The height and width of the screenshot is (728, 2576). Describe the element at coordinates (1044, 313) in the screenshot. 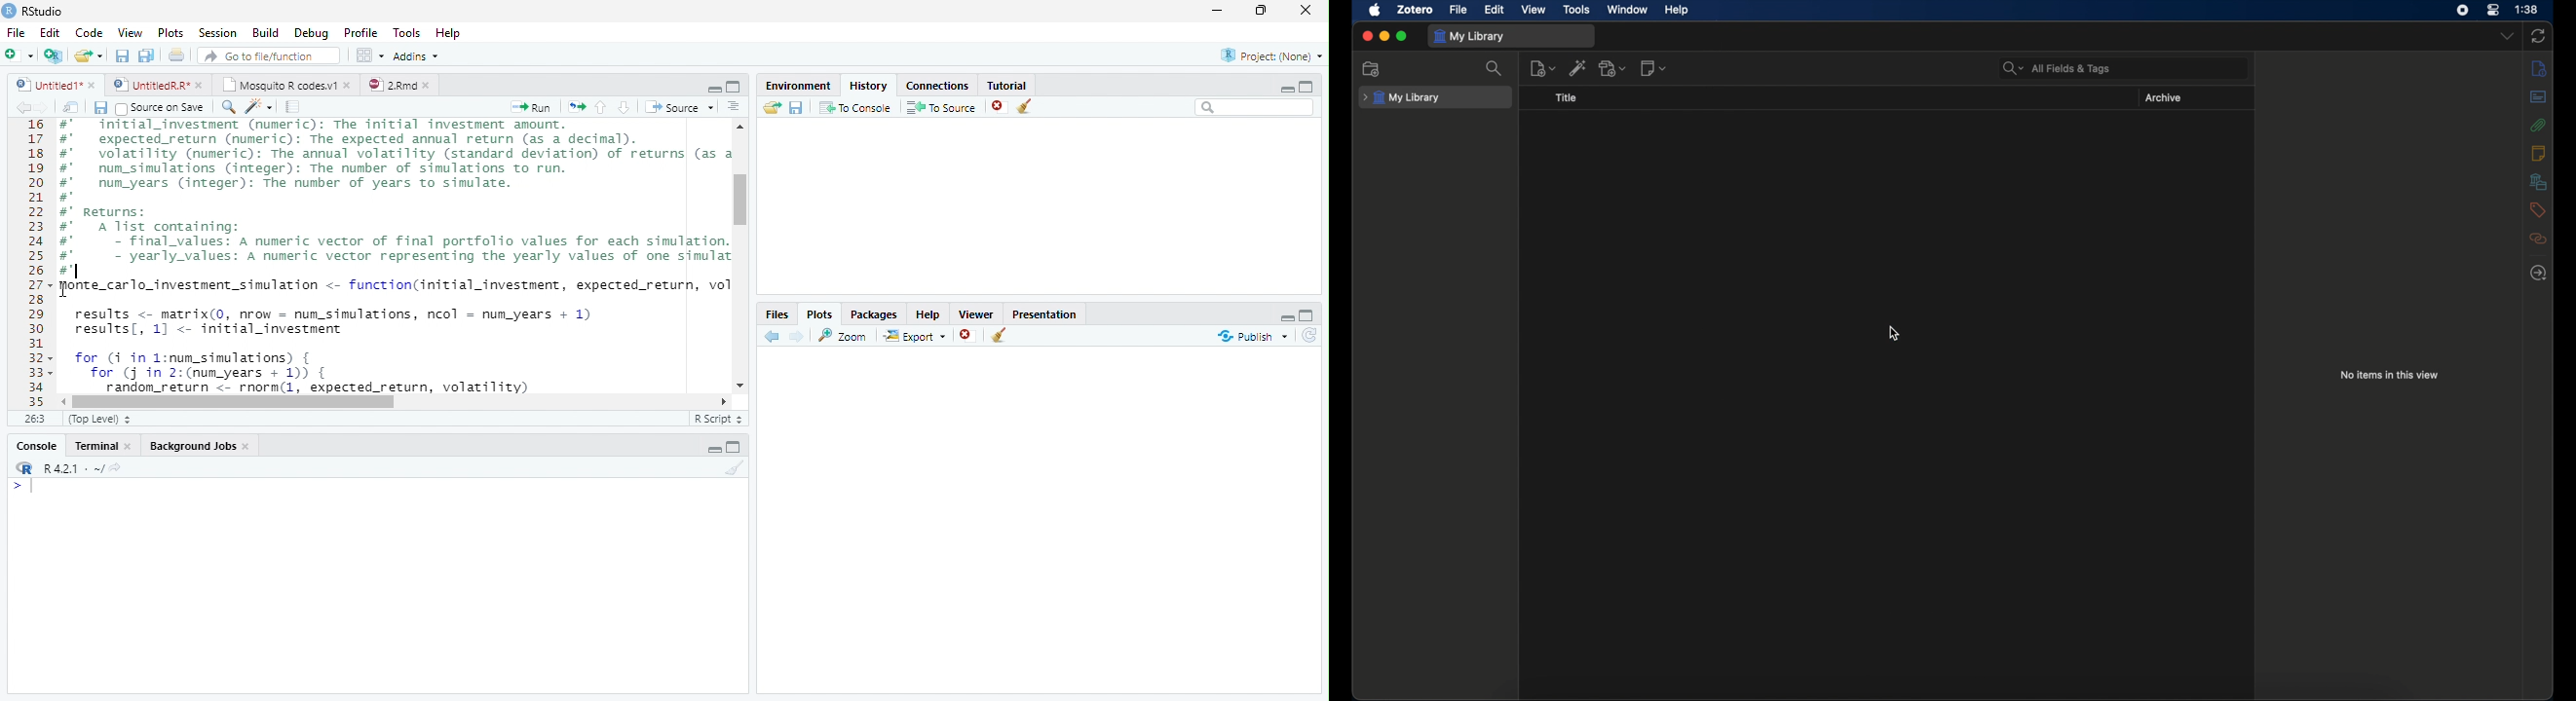

I see `Presentation` at that location.